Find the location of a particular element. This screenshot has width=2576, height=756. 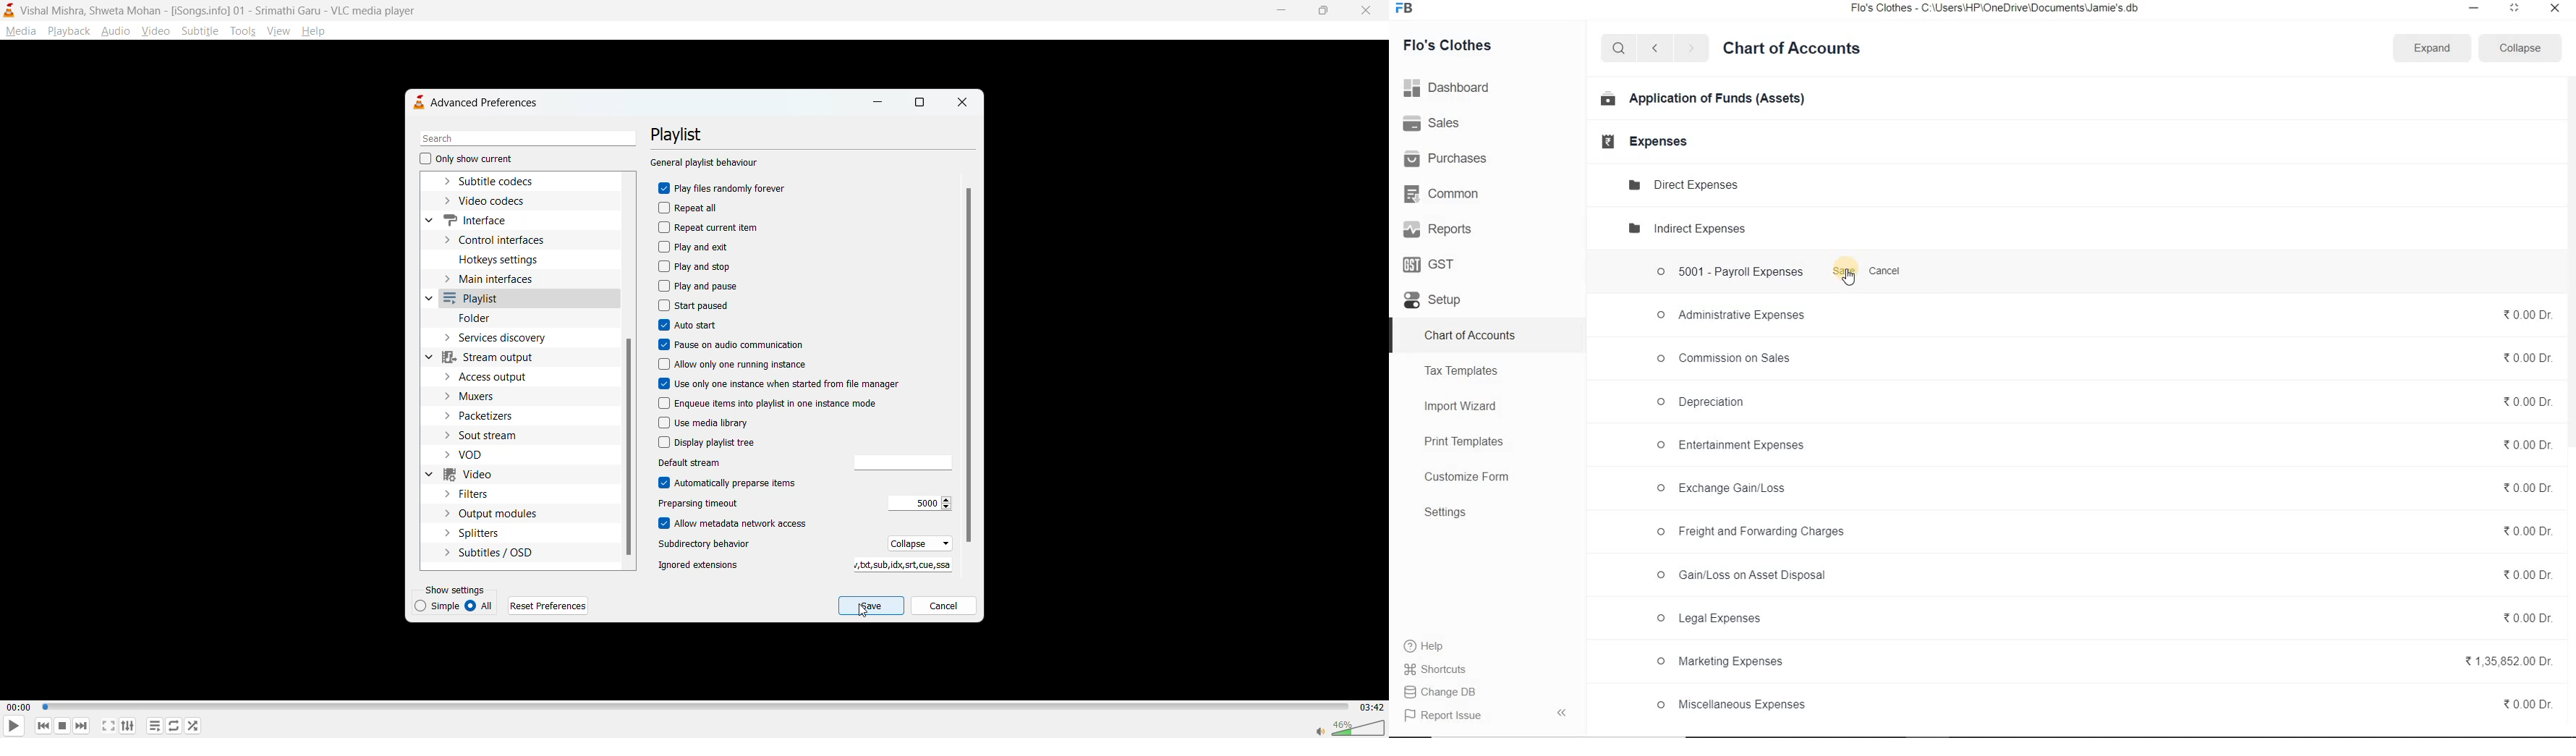

Reports is located at coordinates (1438, 228).